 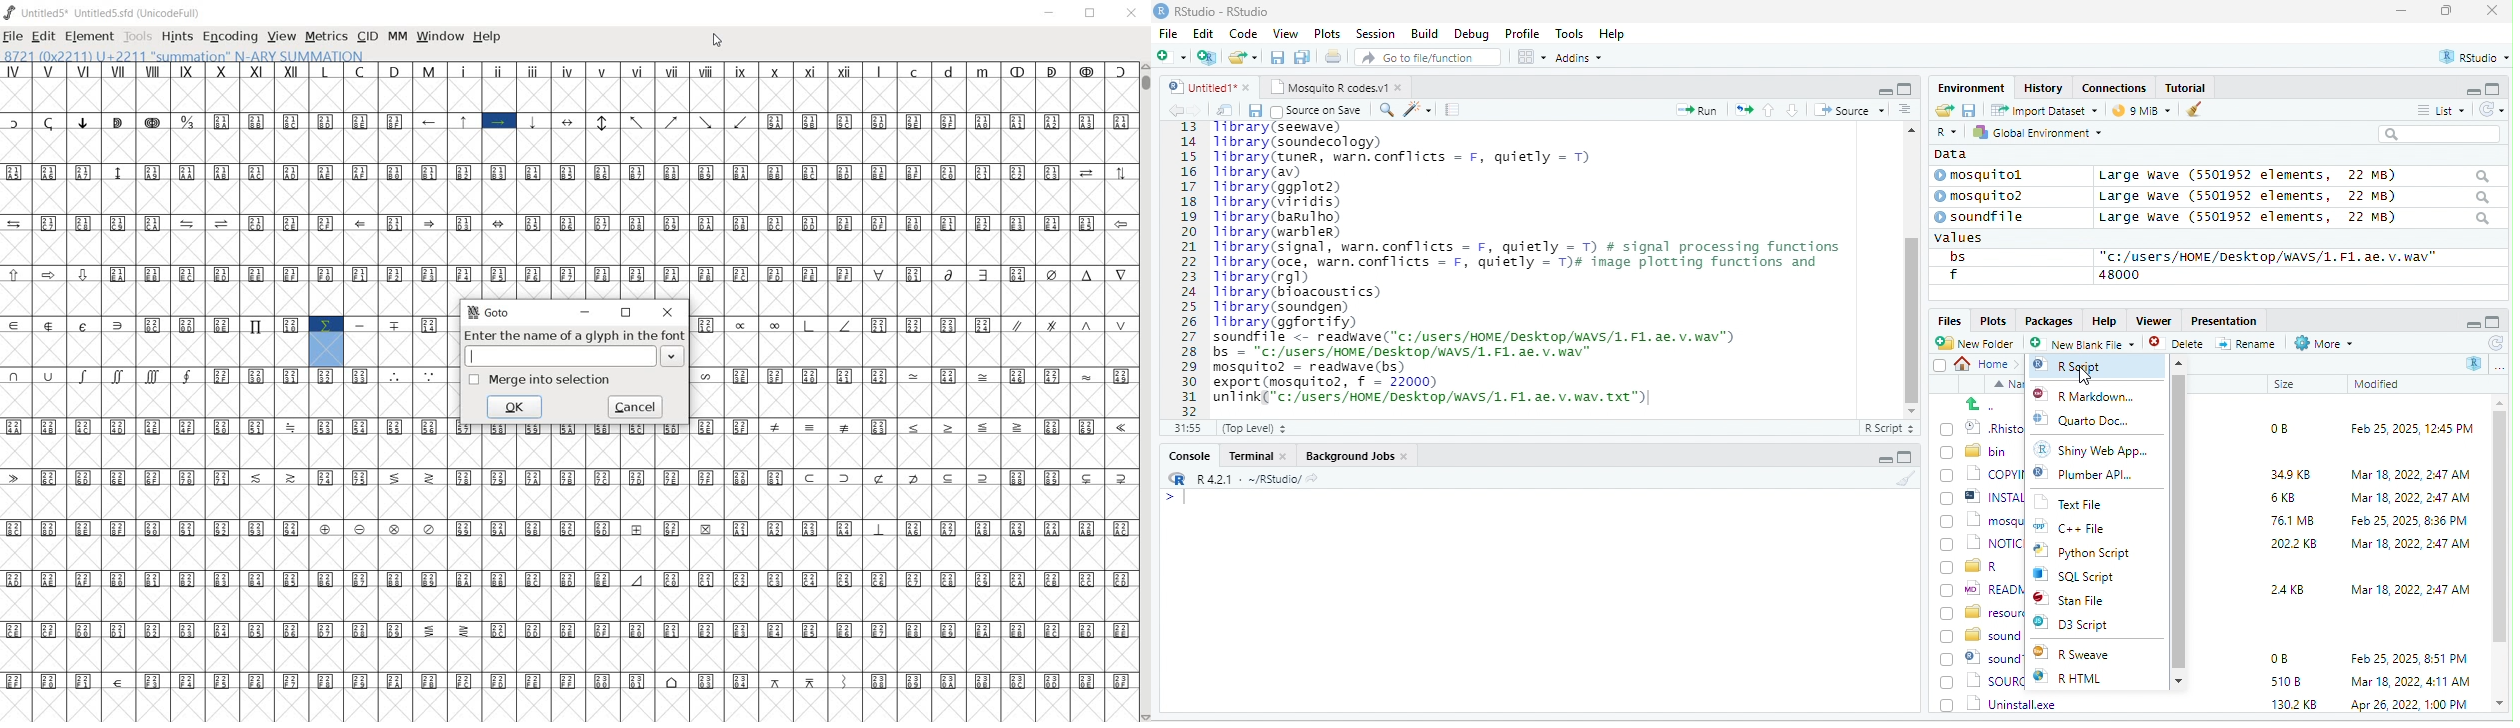 What do you see at coordinates (1071, 69) in the screenshot?
I see `special symbols` at bounding box center [1071, 69].